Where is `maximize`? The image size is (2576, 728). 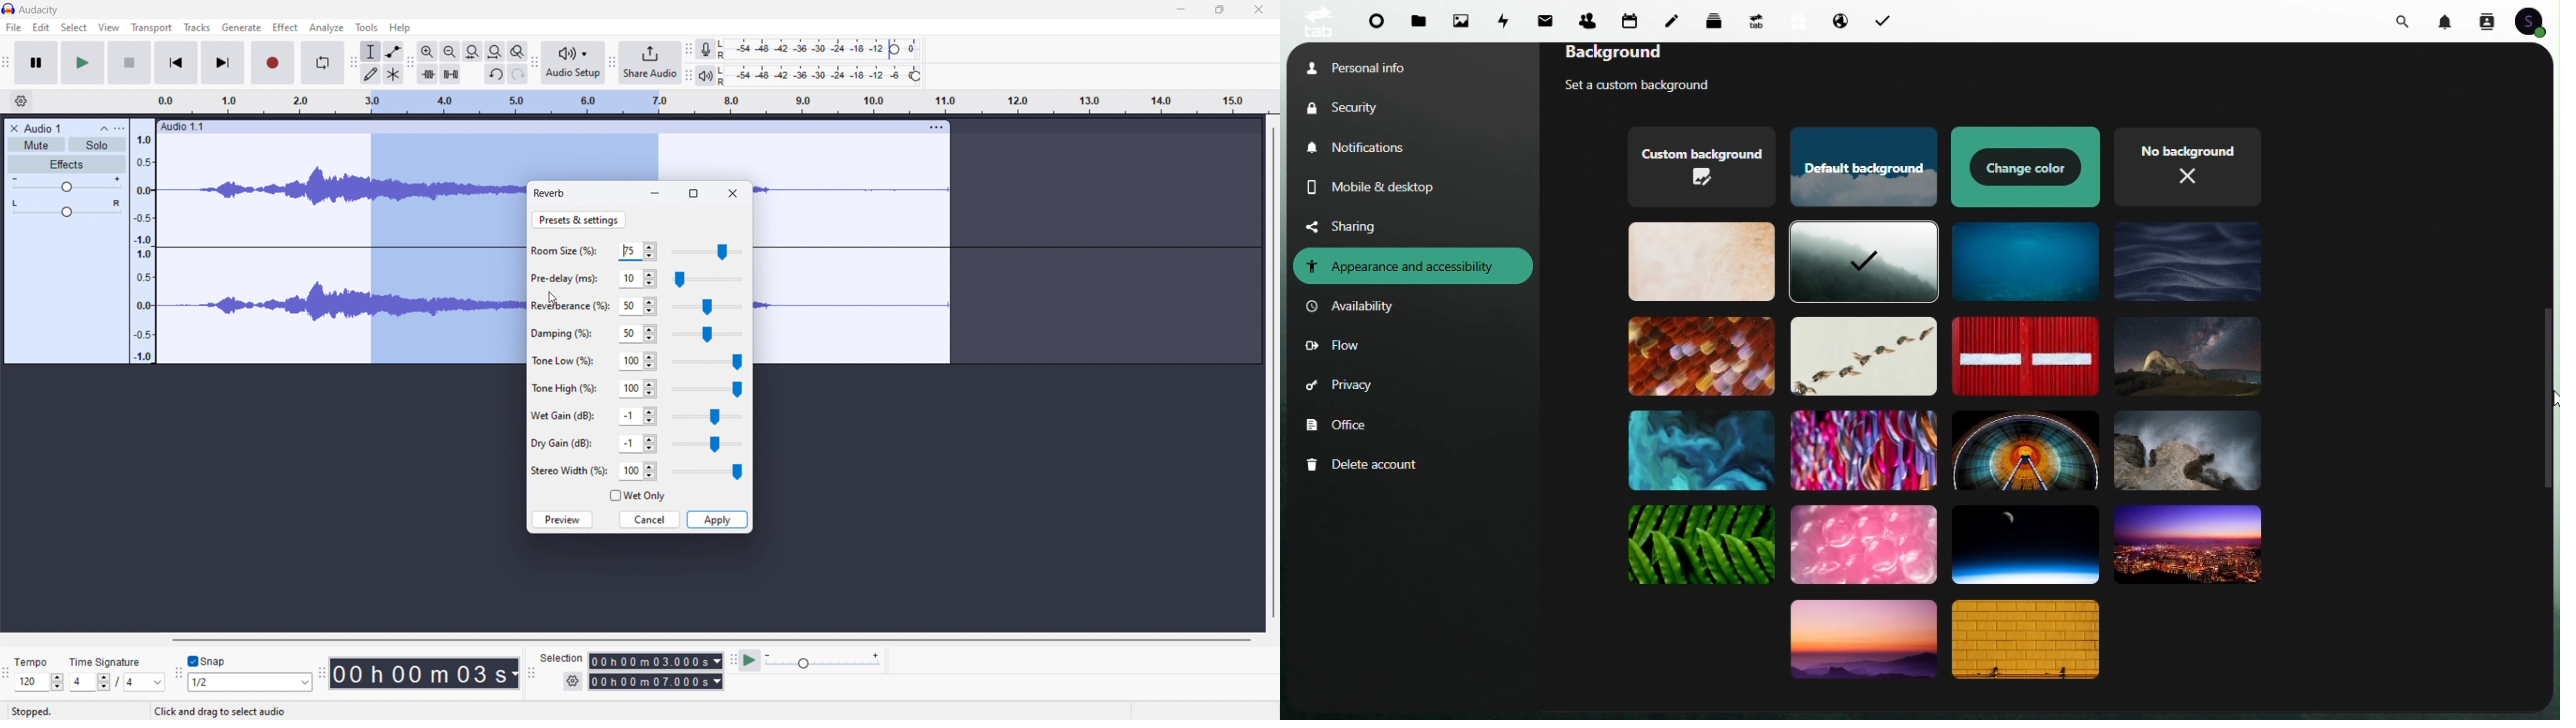 maximize is located at coordinates (1219, 10).